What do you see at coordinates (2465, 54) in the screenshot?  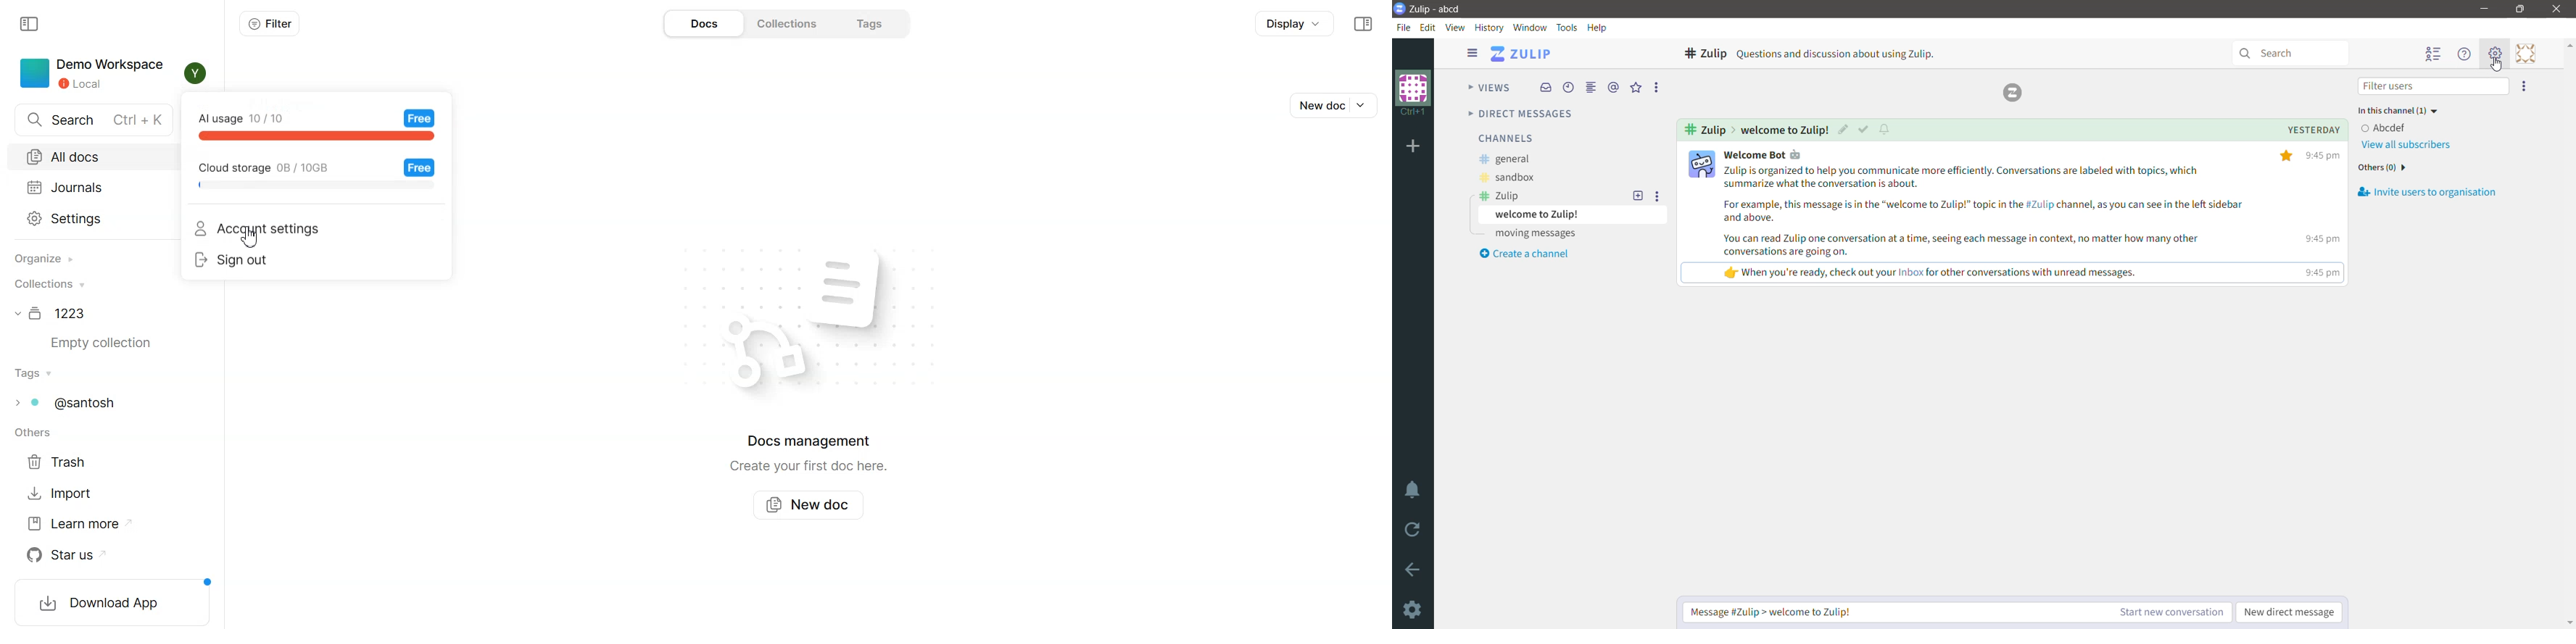 I see `Help menu` at bounding box center [2465, 54].